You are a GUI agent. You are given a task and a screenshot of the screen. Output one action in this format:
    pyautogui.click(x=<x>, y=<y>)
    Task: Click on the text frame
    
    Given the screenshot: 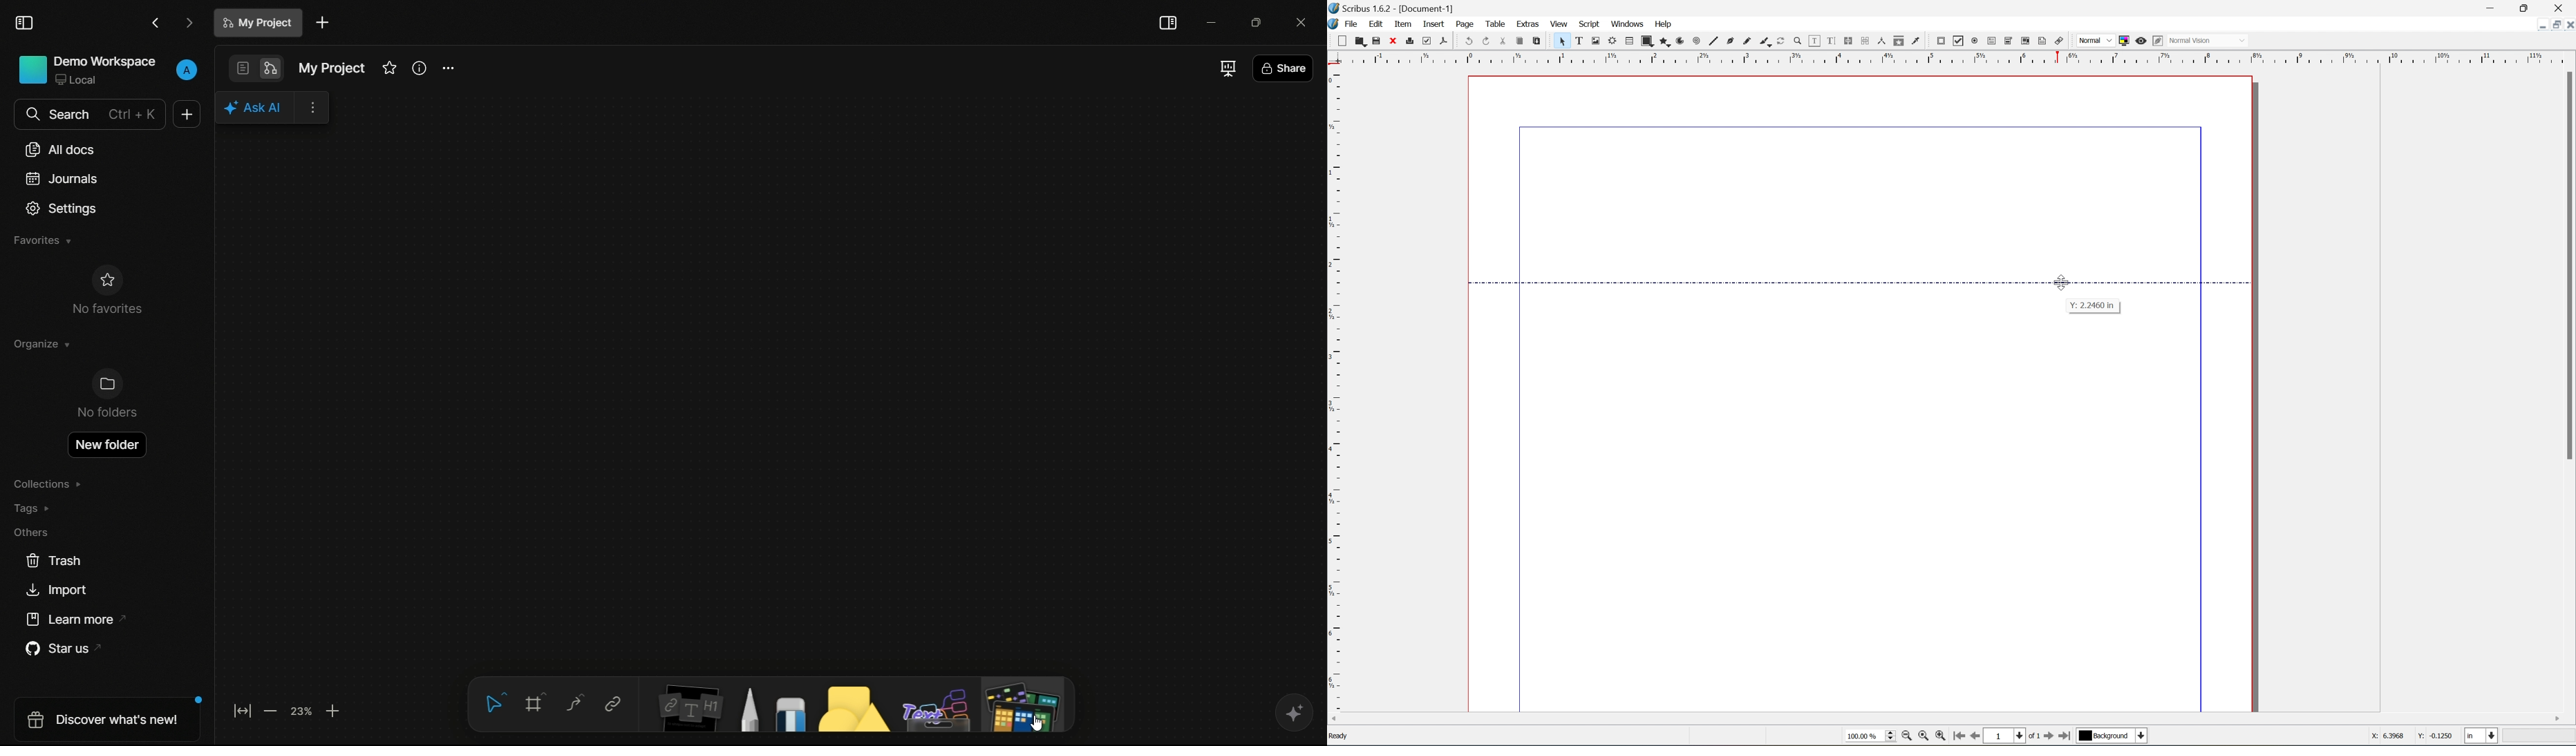 What is the action you would take?
    pyautogui.click(x=1578, y=41)
    